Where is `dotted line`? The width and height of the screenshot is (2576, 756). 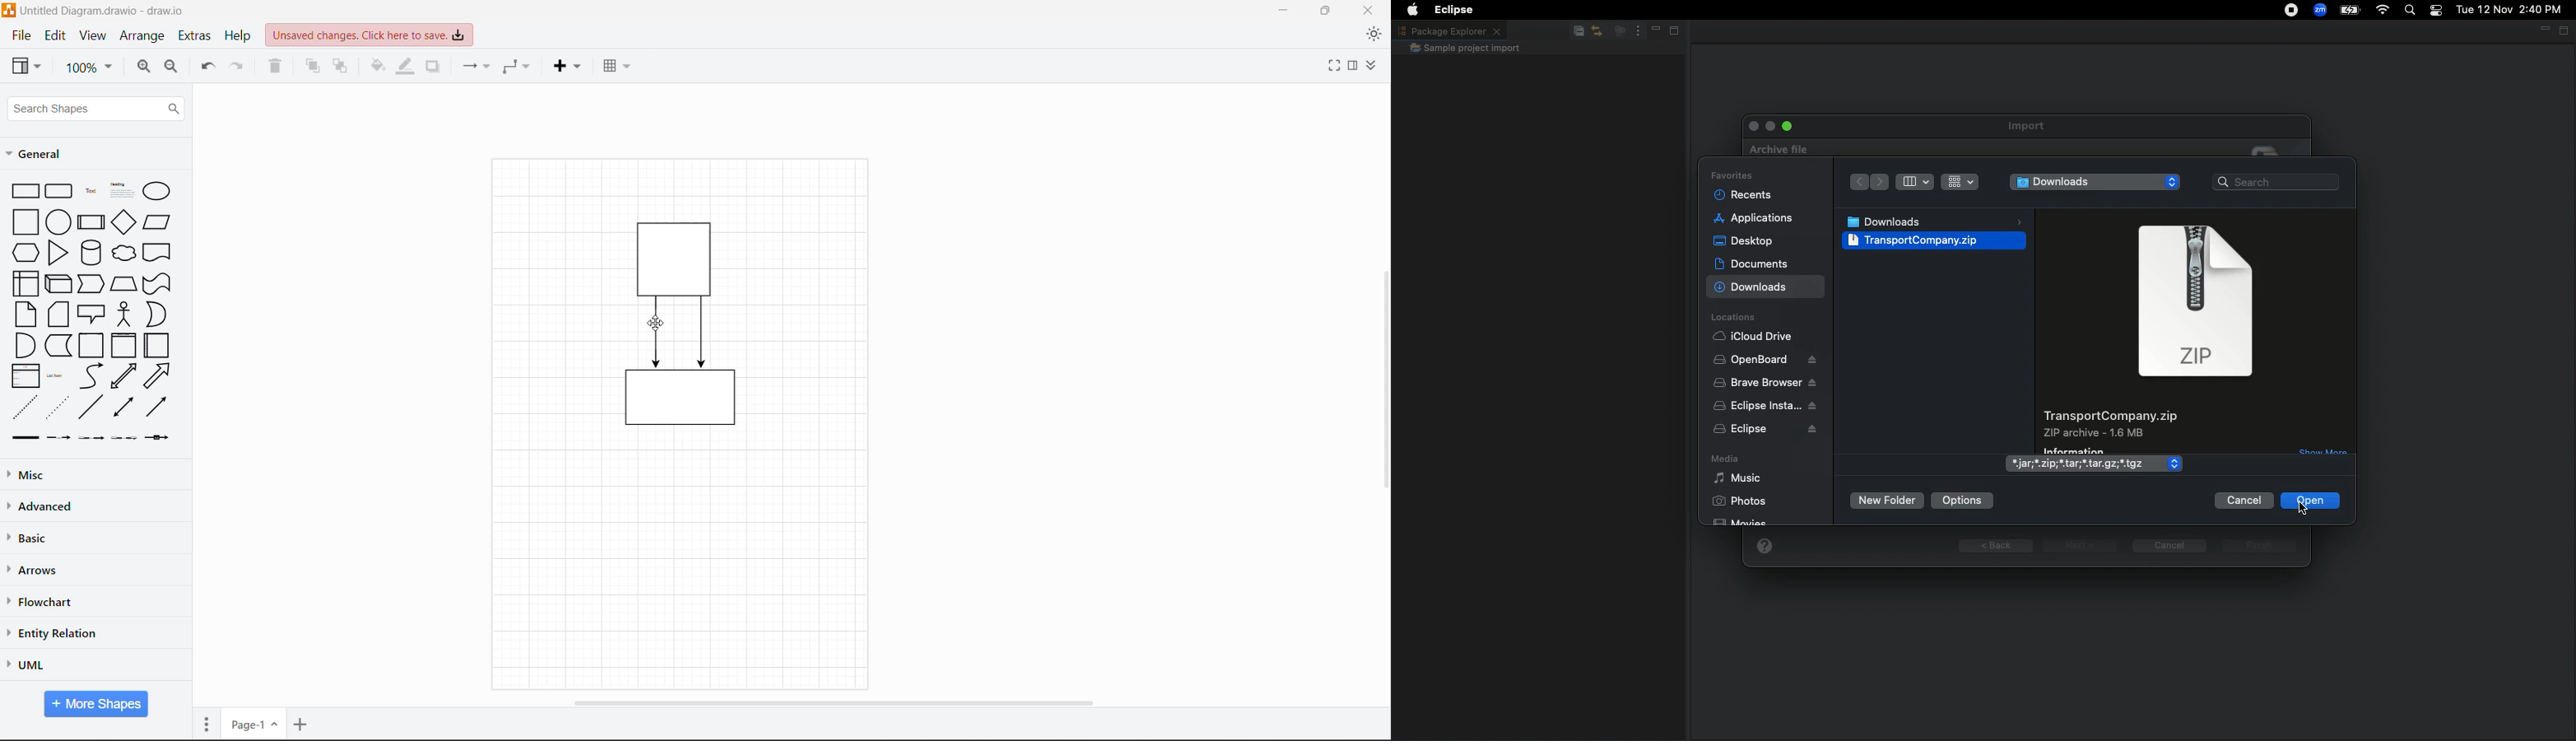
dotted line is located at coordinates (57, 407).